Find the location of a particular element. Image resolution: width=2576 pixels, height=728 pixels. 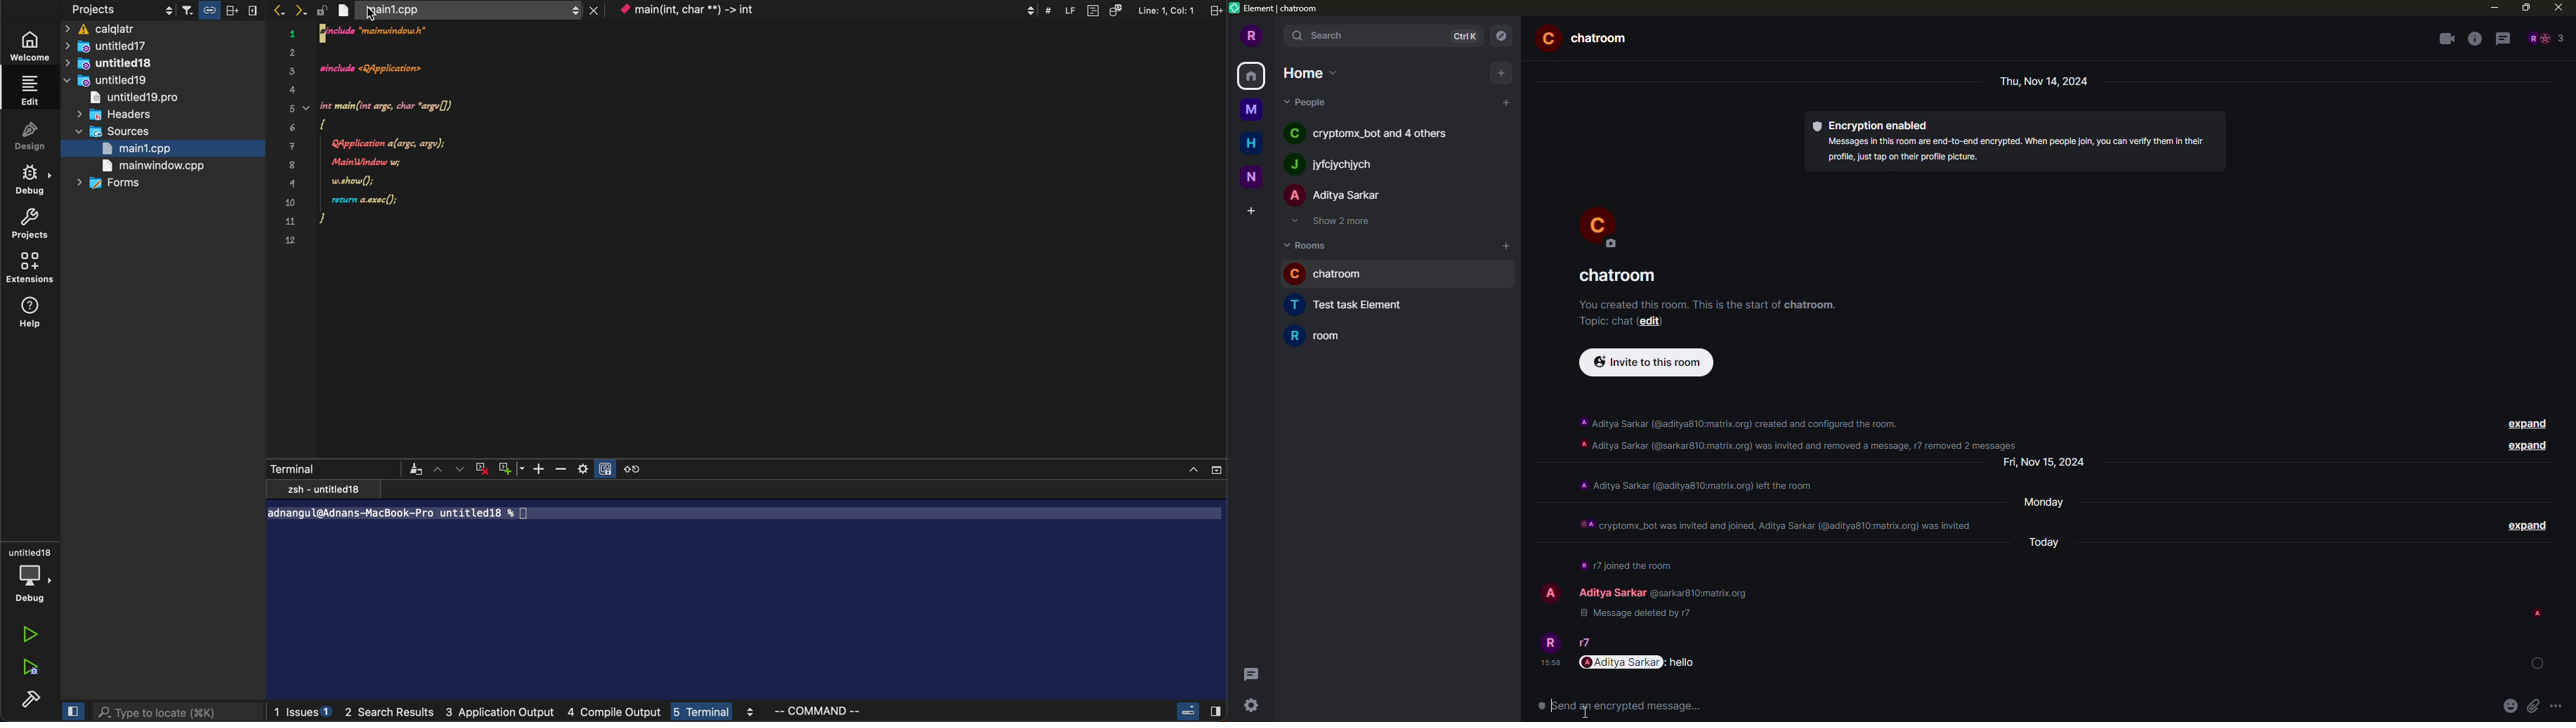

add a topic is located at coordinates (1604, 324).